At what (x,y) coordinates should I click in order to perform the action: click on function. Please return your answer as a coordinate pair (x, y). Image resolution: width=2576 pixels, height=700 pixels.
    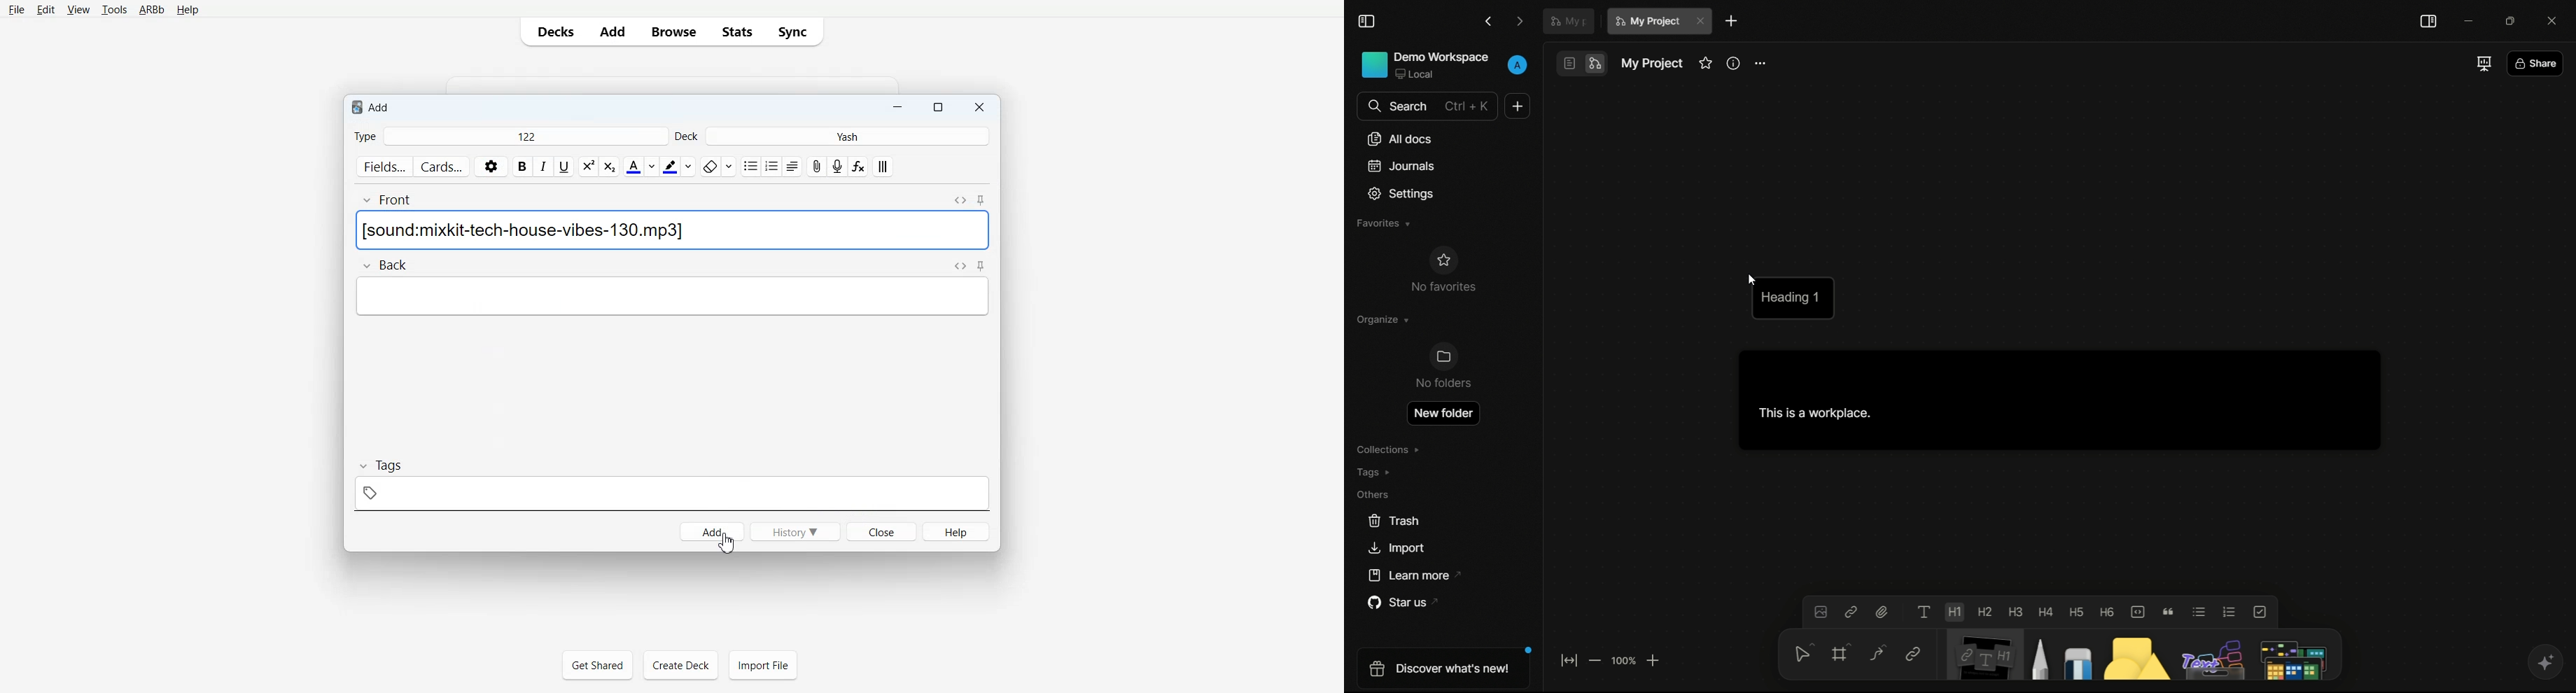
    Looking at the image, I should click on (858, 167).